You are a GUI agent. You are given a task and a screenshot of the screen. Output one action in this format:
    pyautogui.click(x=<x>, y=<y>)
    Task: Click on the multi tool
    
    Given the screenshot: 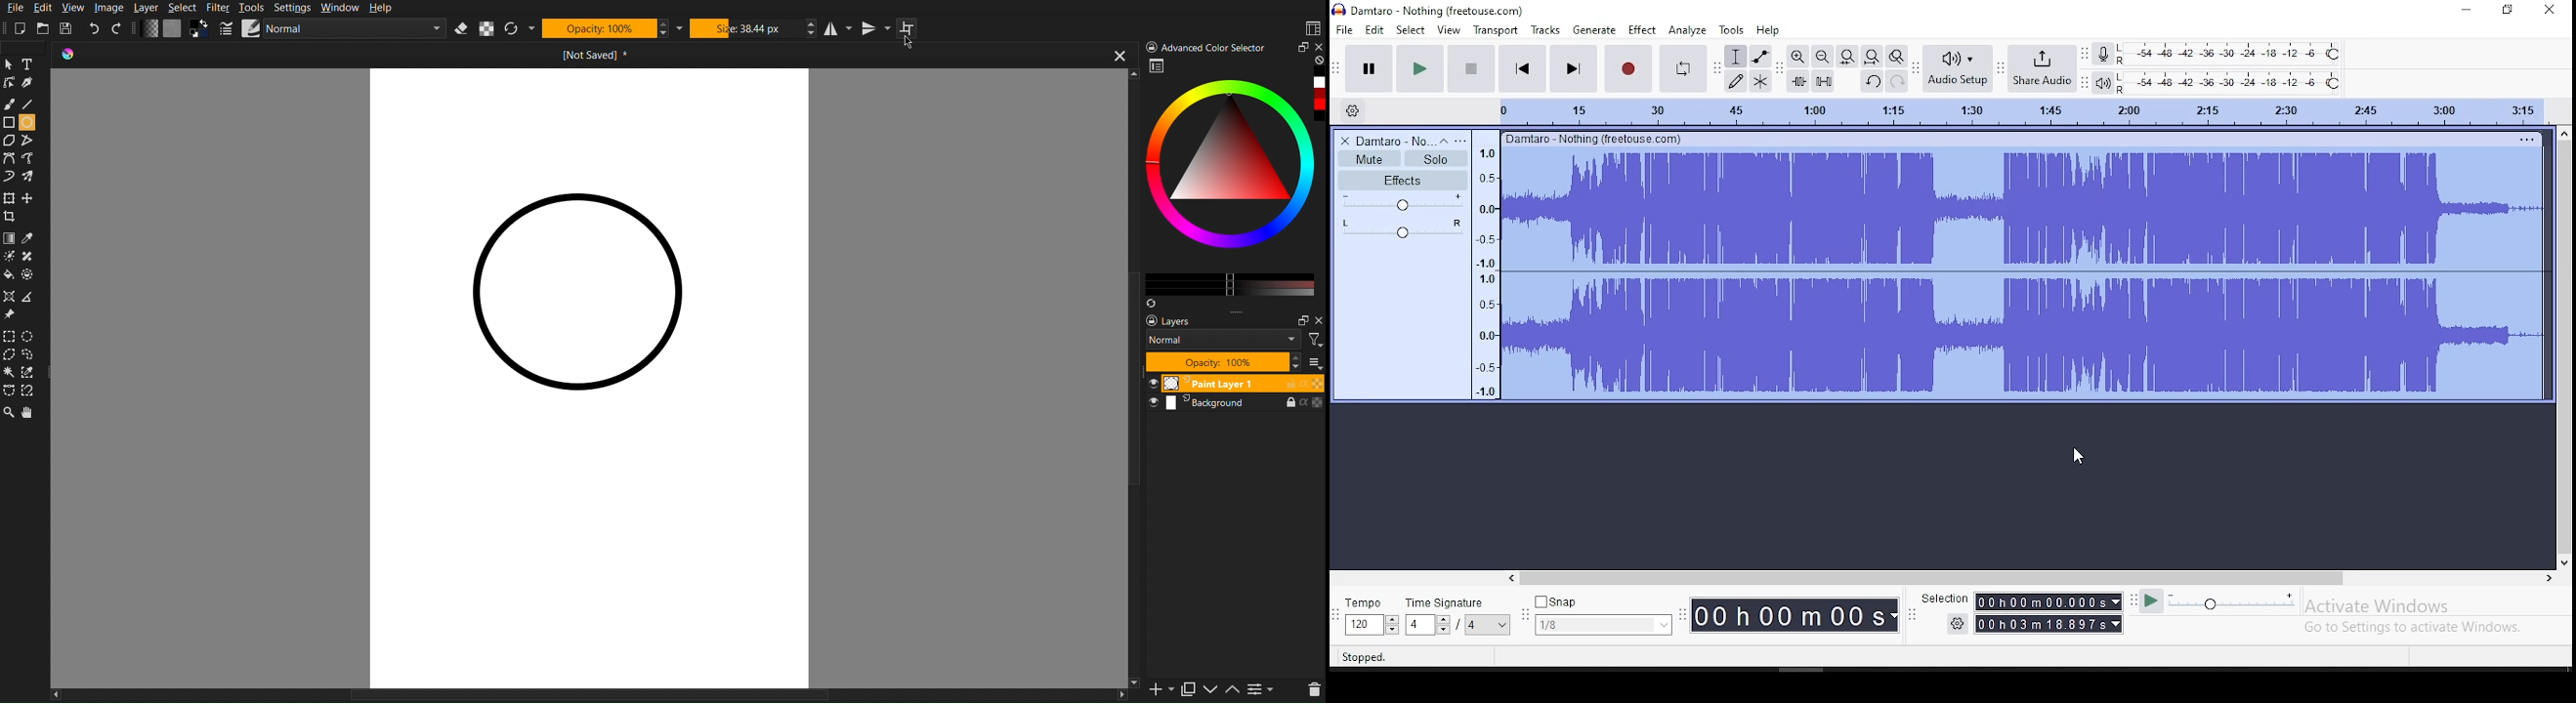 What is the action you would take?
    pyautogui.click(x=1762, y=80)
    